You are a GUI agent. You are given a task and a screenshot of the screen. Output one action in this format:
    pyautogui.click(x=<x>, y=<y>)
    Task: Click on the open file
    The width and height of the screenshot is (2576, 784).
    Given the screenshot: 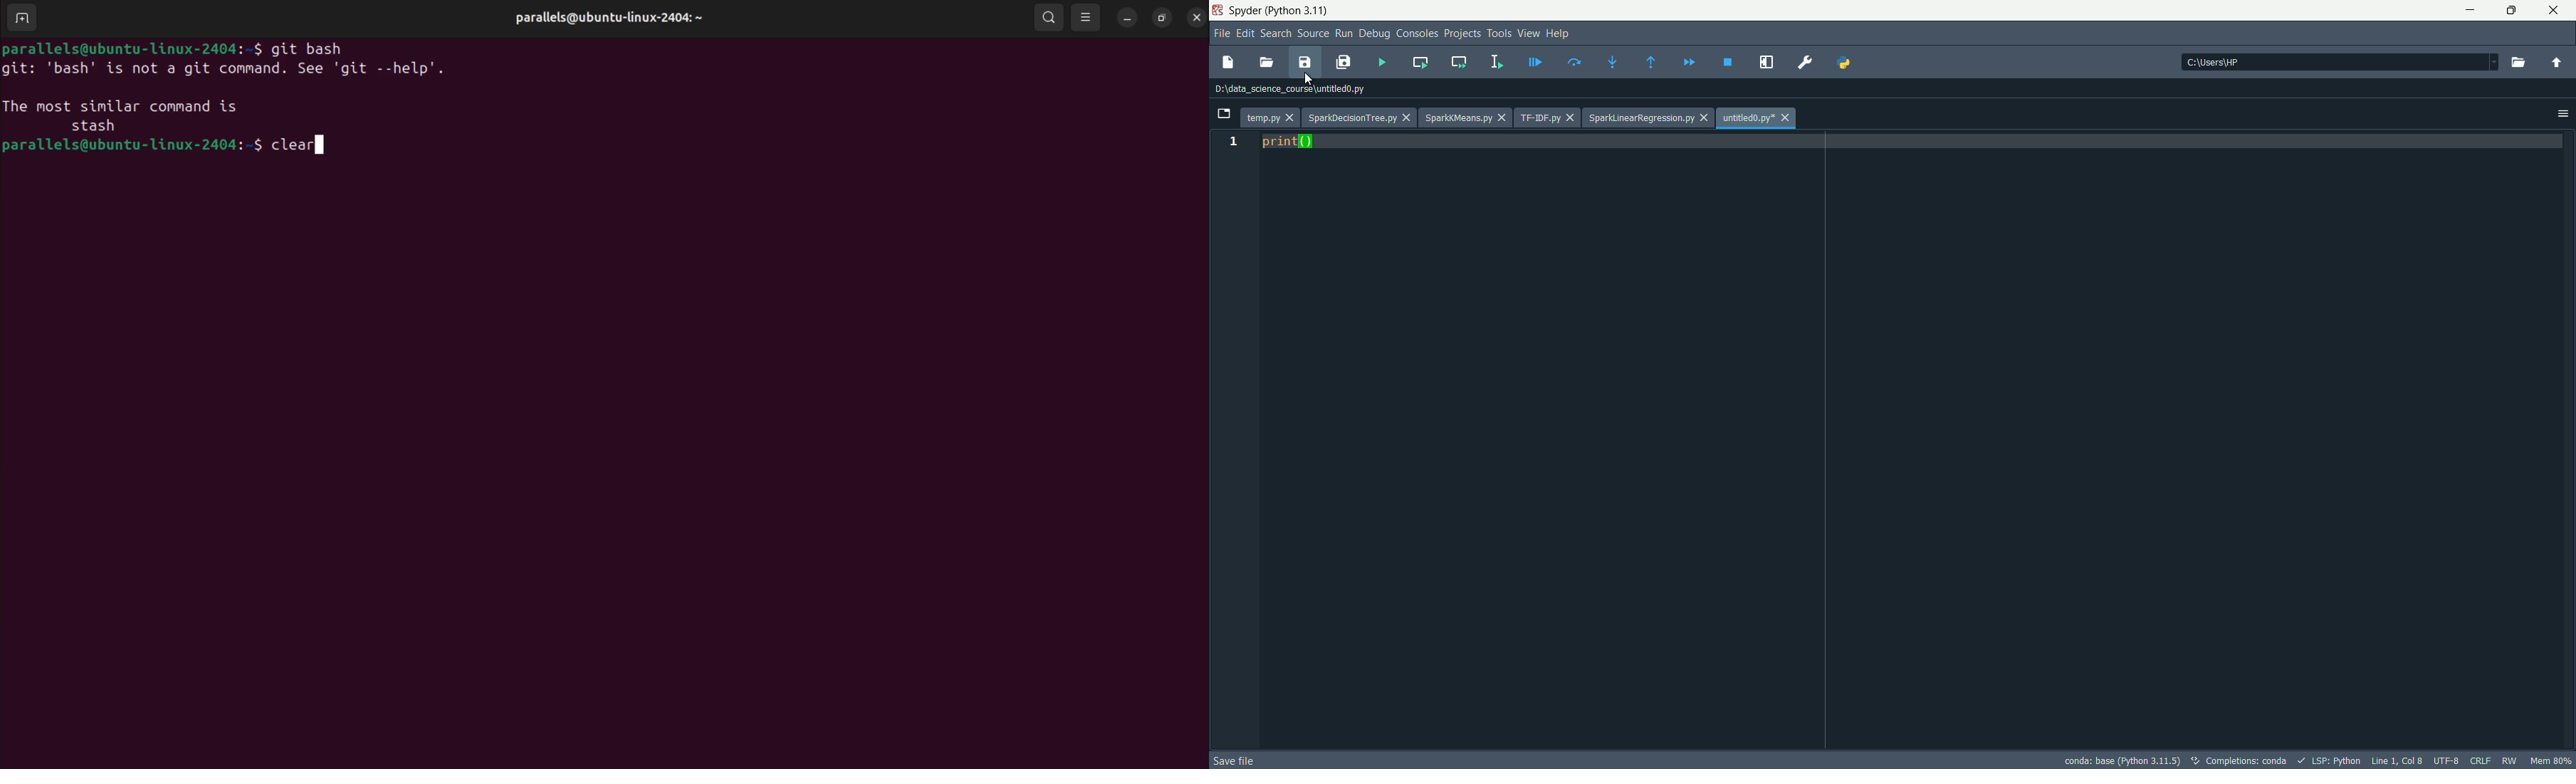 What is the action you would take?
    pyautogui.click(x=1267, y=63)
    